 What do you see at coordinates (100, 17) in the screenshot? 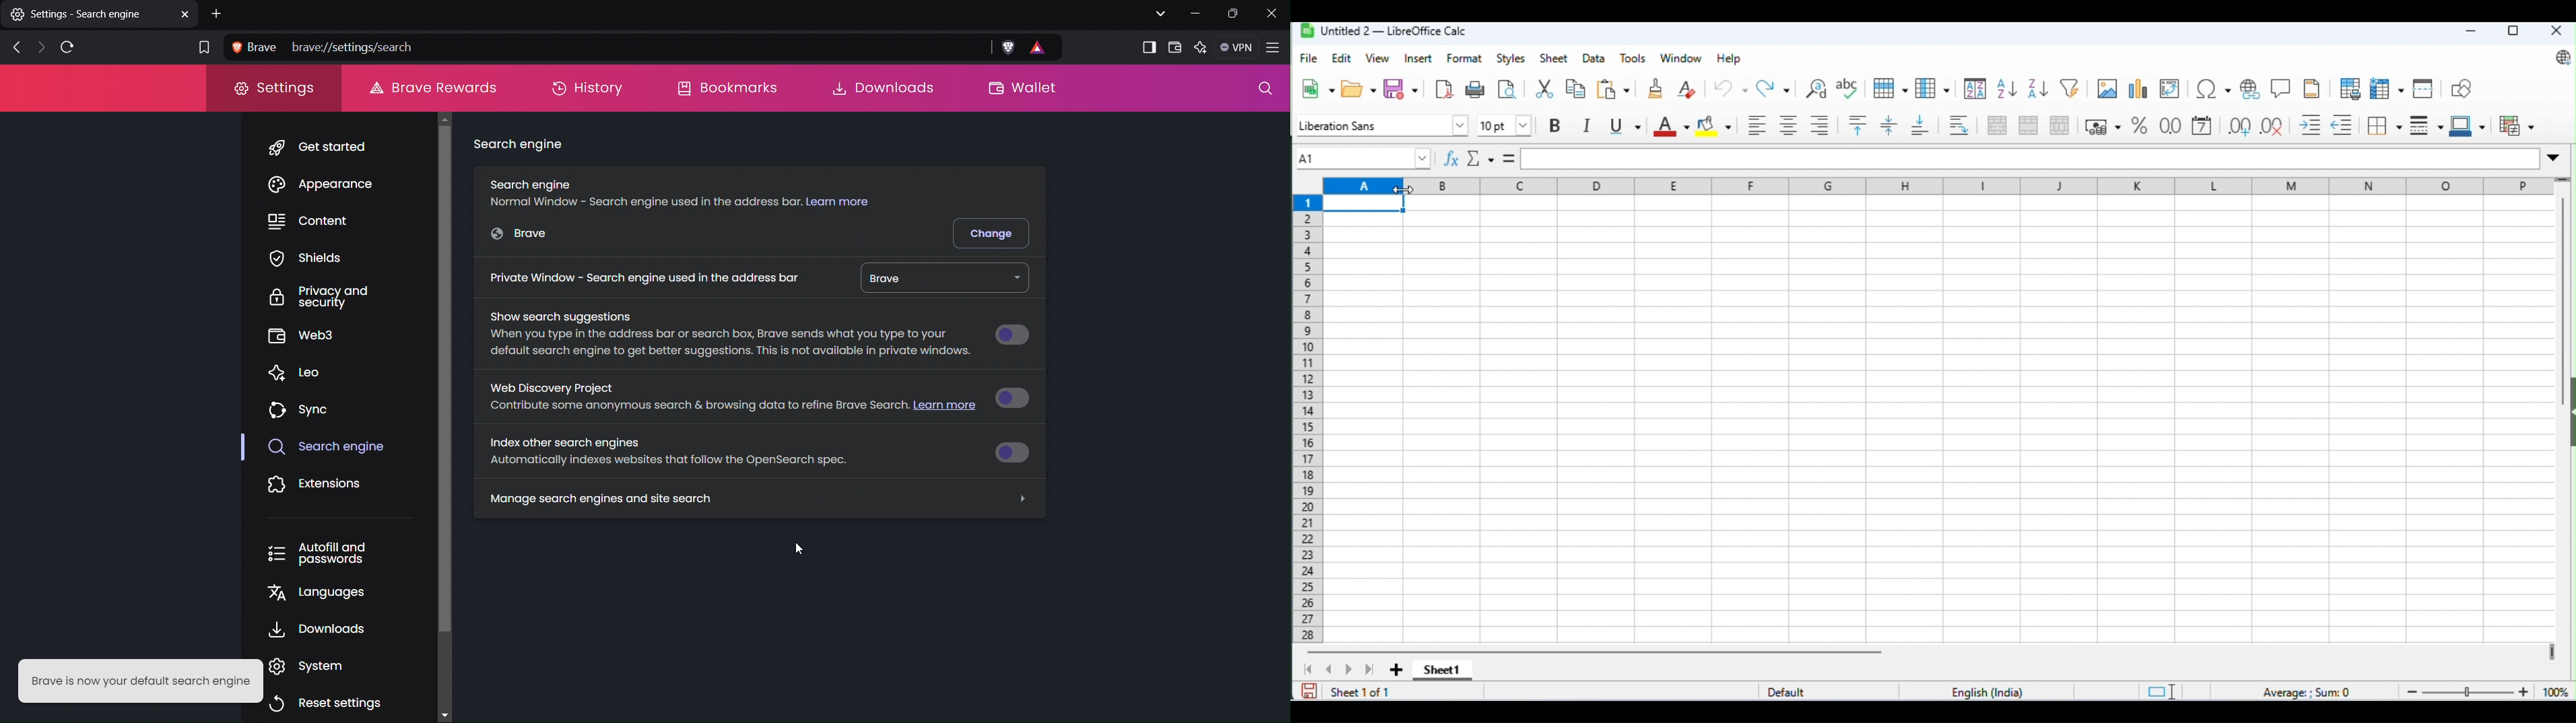
I see `settings` at bounding box center [100, 17].